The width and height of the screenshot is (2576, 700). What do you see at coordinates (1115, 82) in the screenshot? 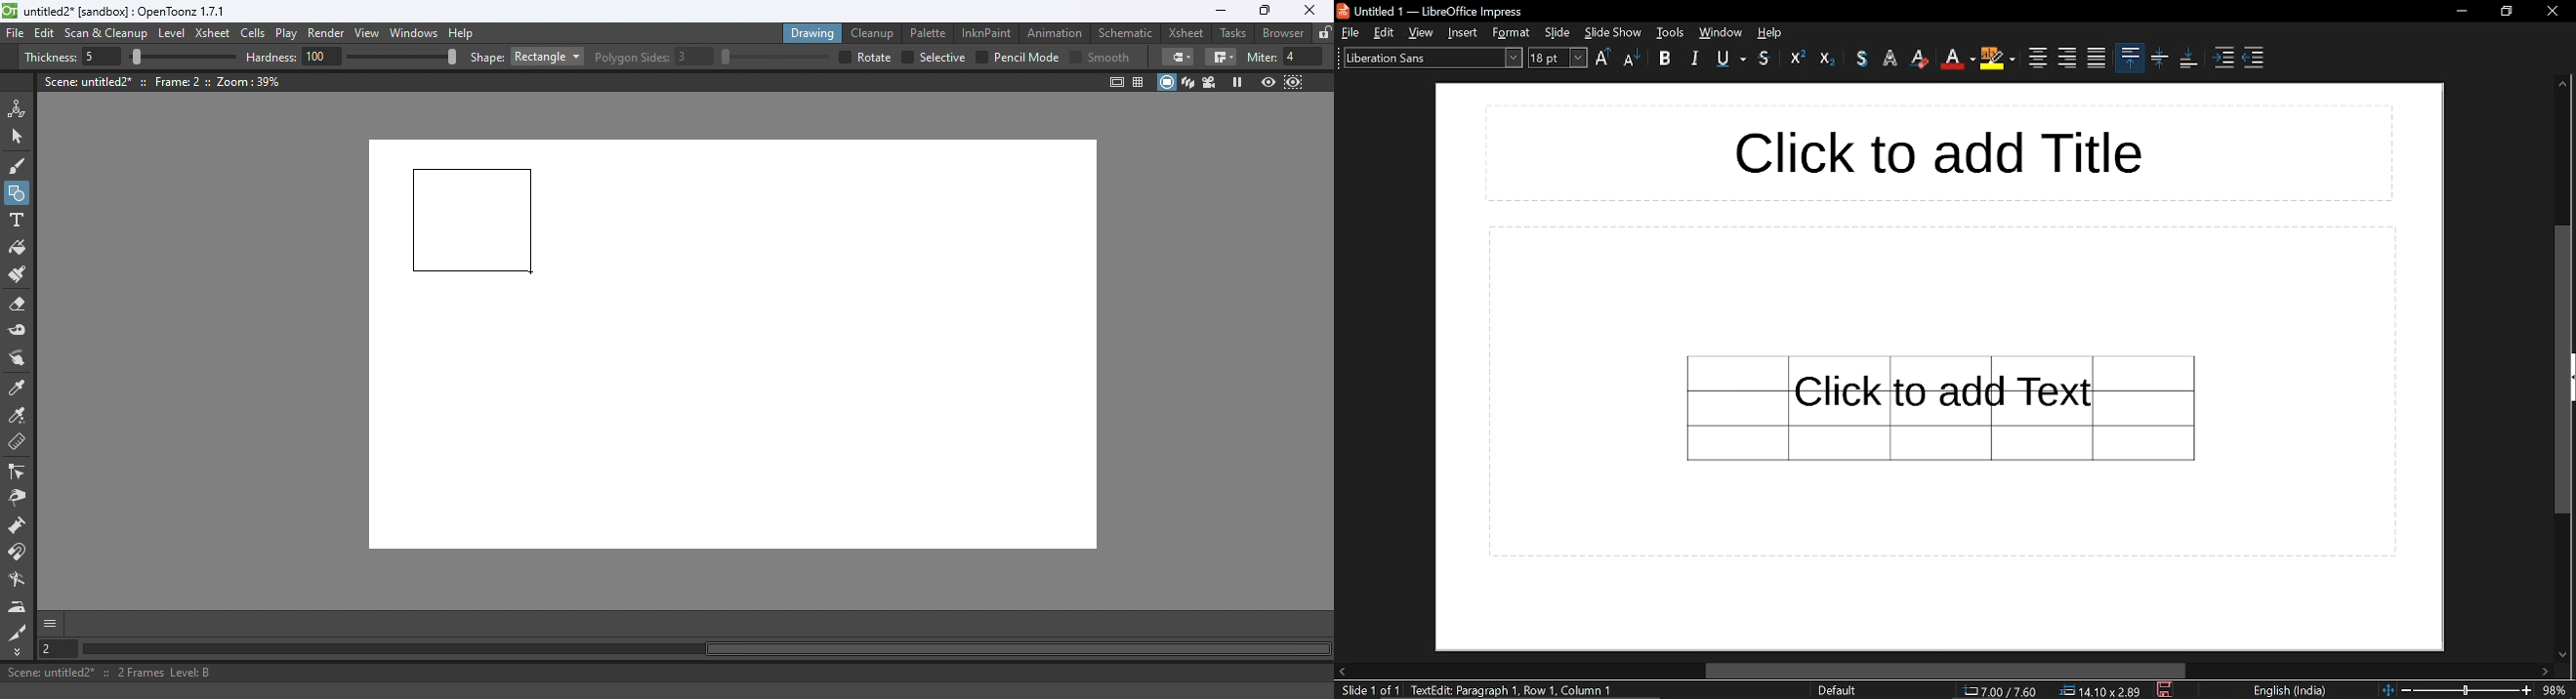
I see `Safe area` at bounding box center [1115, 82].